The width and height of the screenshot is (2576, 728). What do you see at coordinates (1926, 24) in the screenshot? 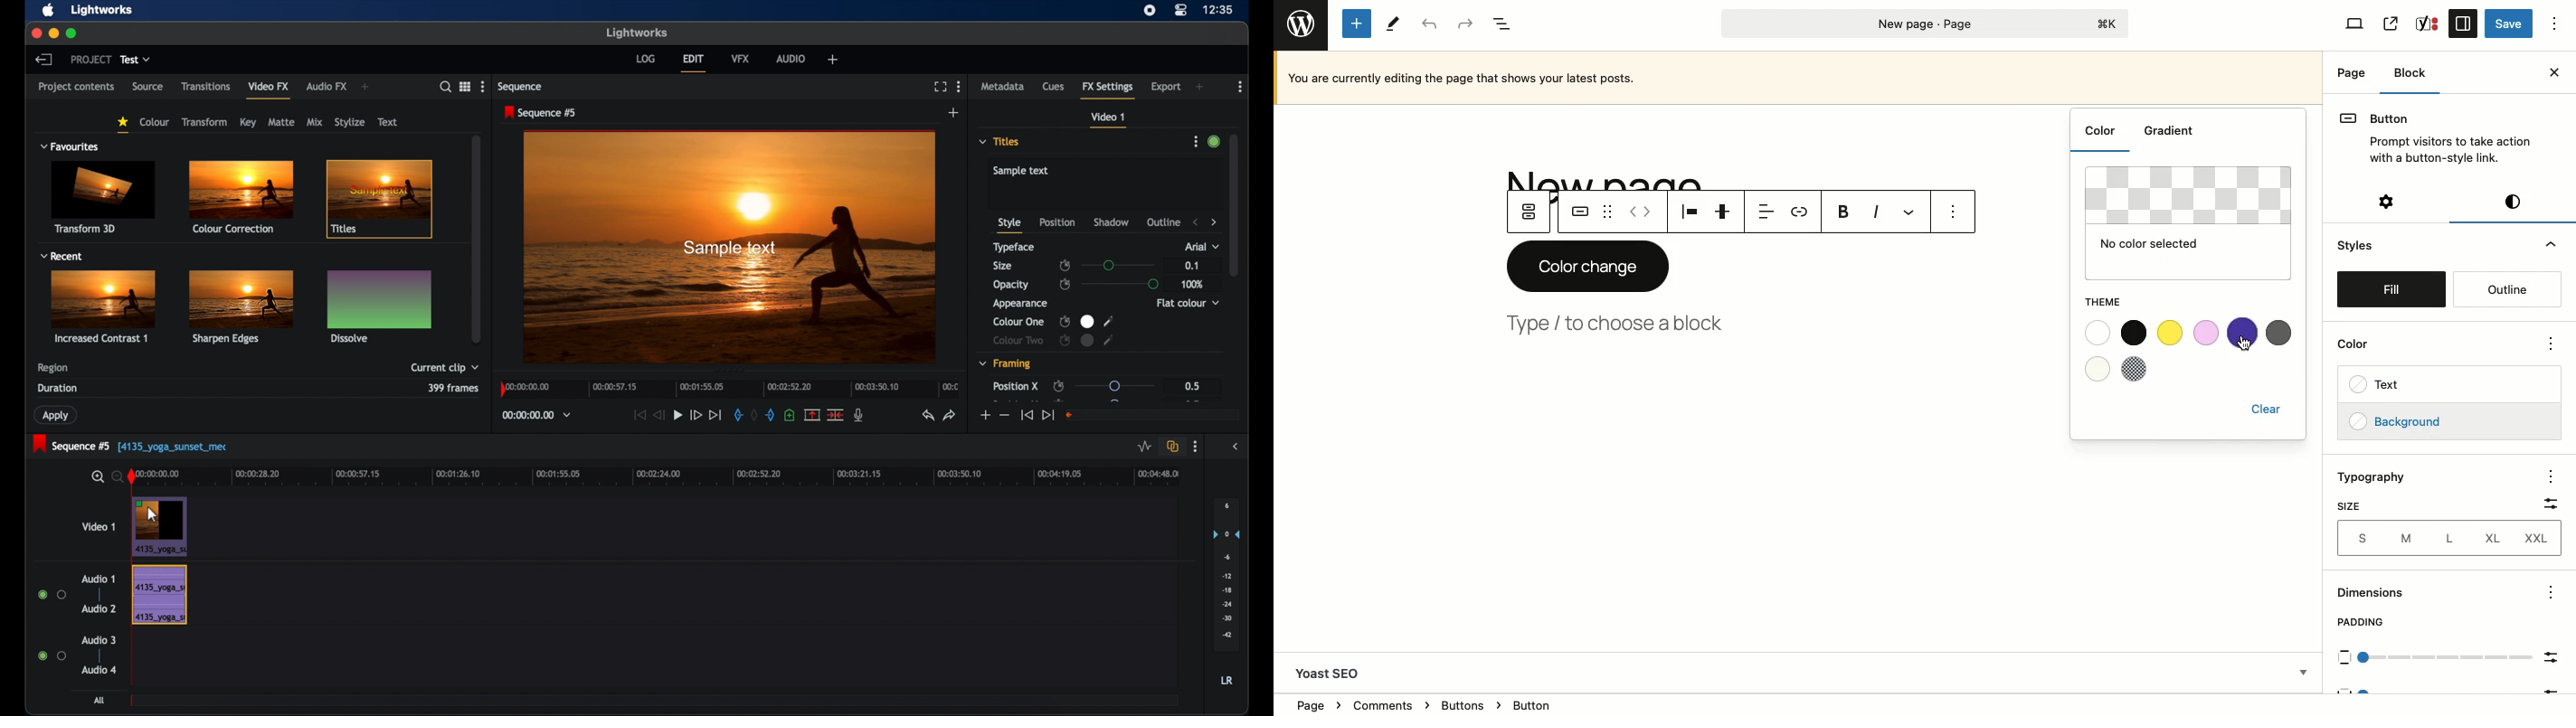
I see `Page` at bounding box center [1926, 24].